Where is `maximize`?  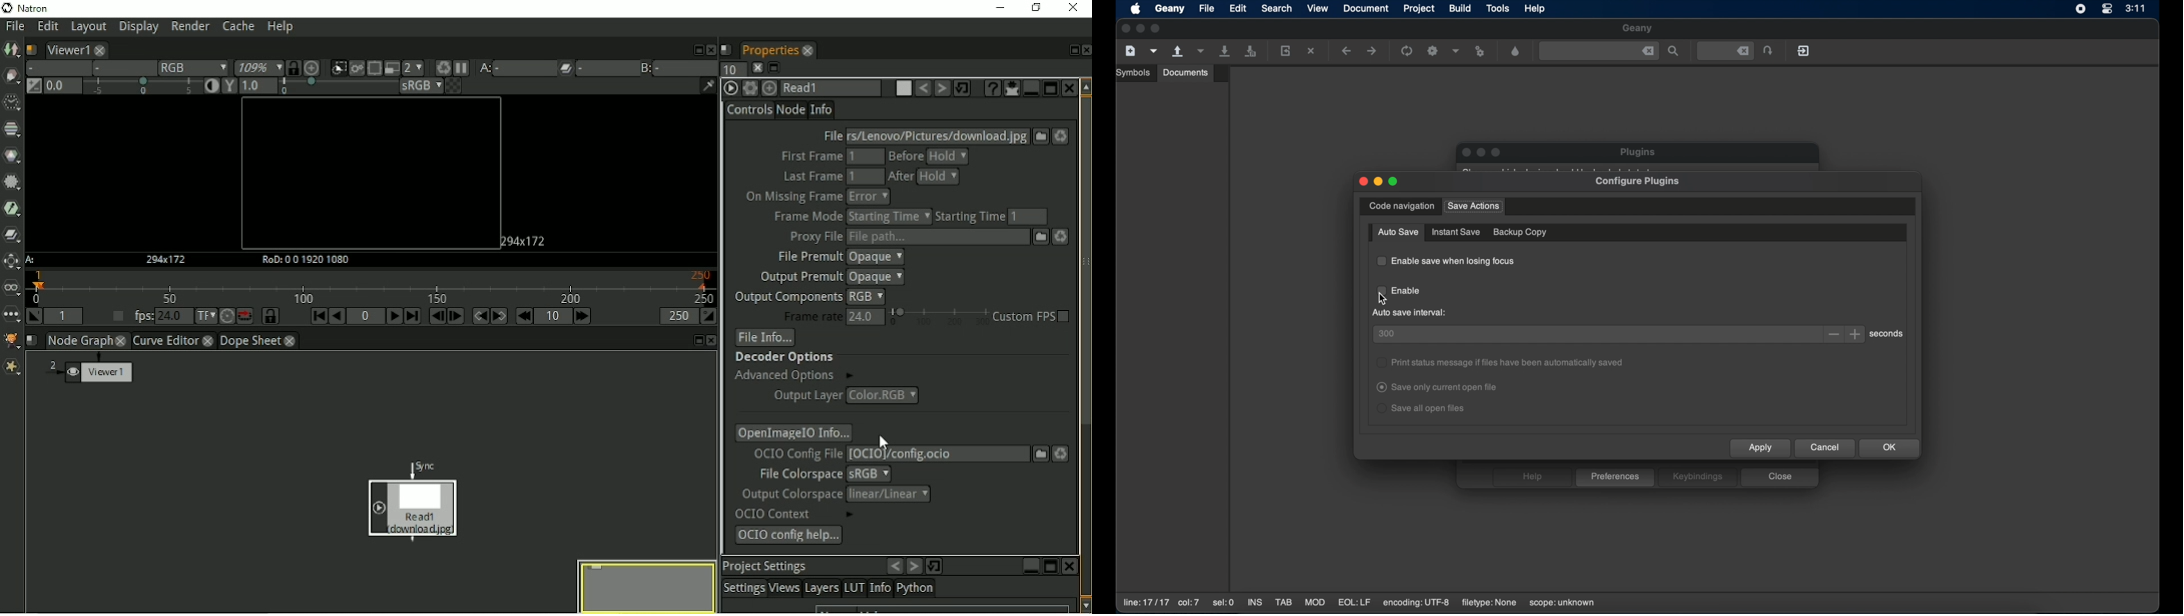 maximize is located at coordinates (1394, 181).